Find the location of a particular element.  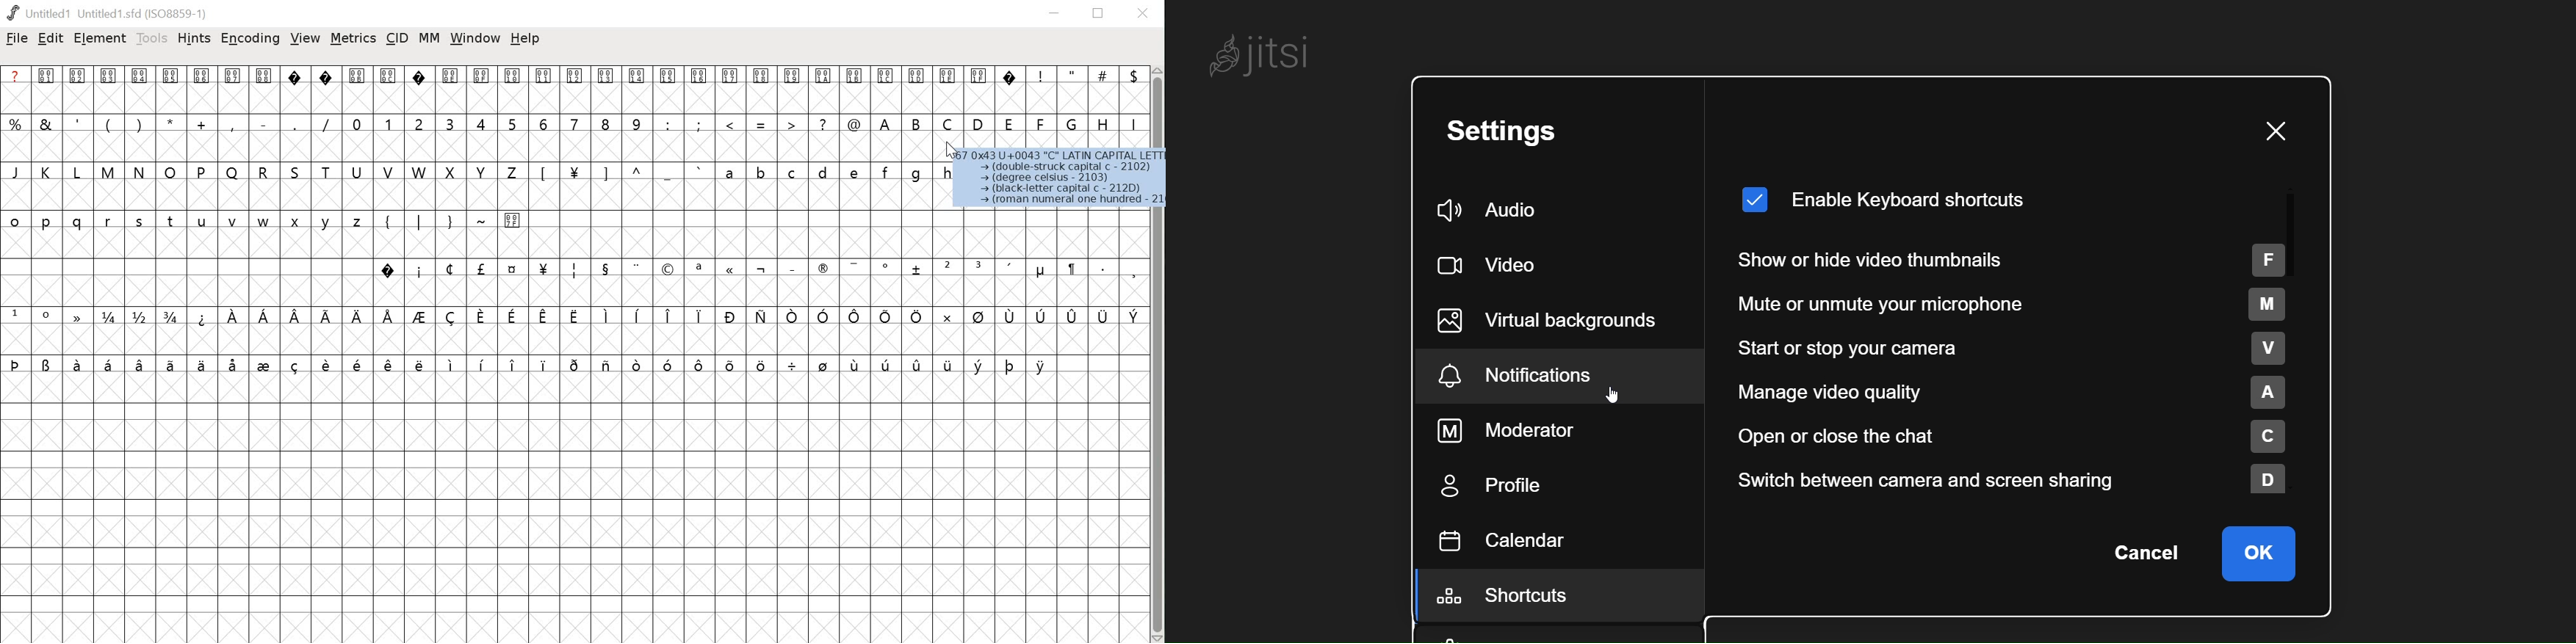

minimize is located at coordinates (1057, 11).